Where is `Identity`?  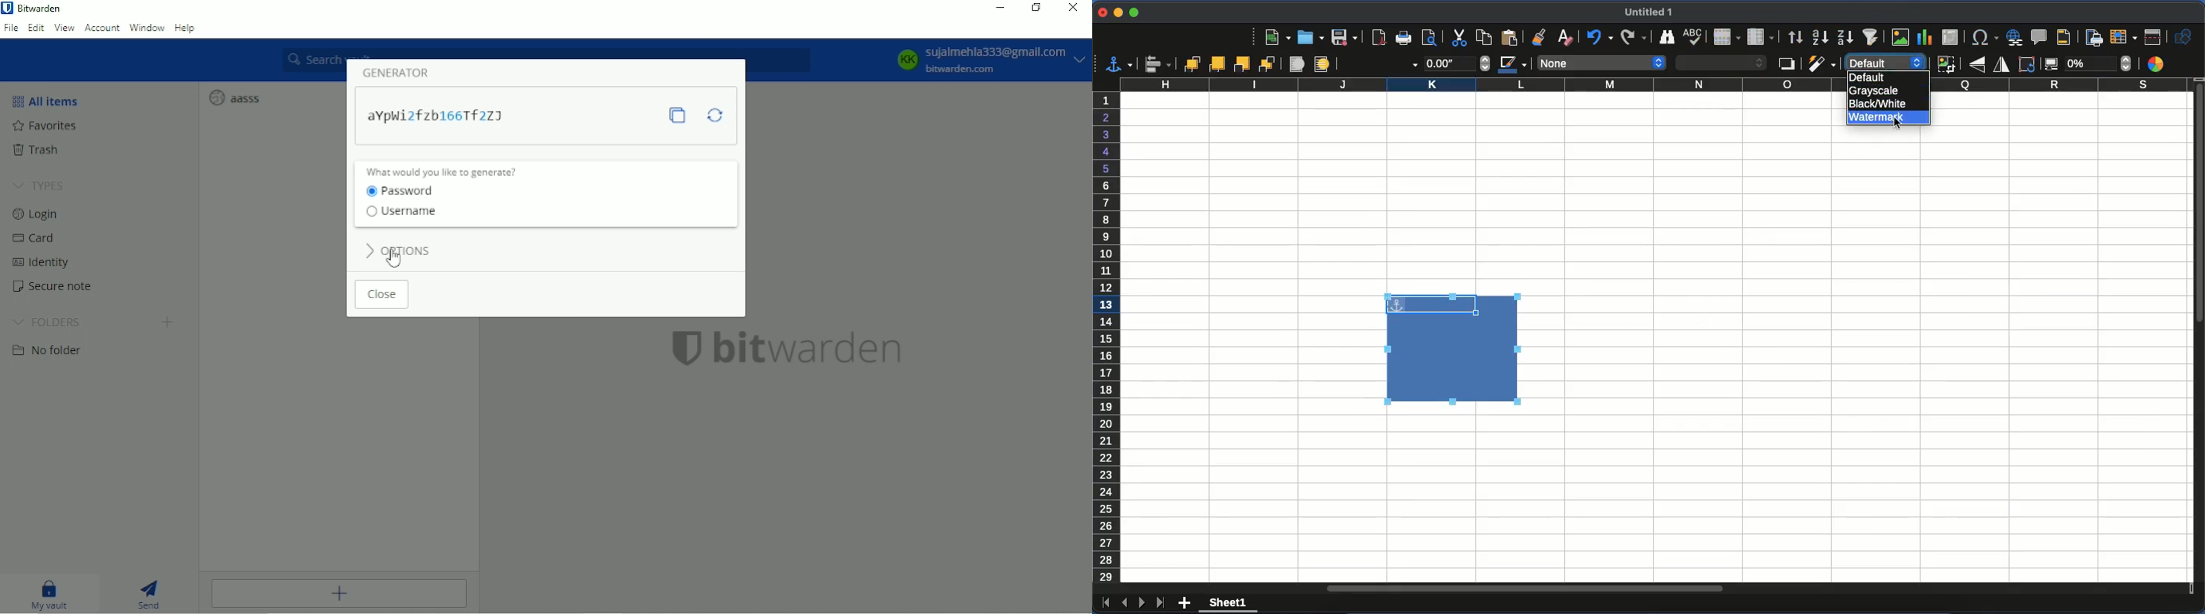
Identity is located at coordinates (44, 262).